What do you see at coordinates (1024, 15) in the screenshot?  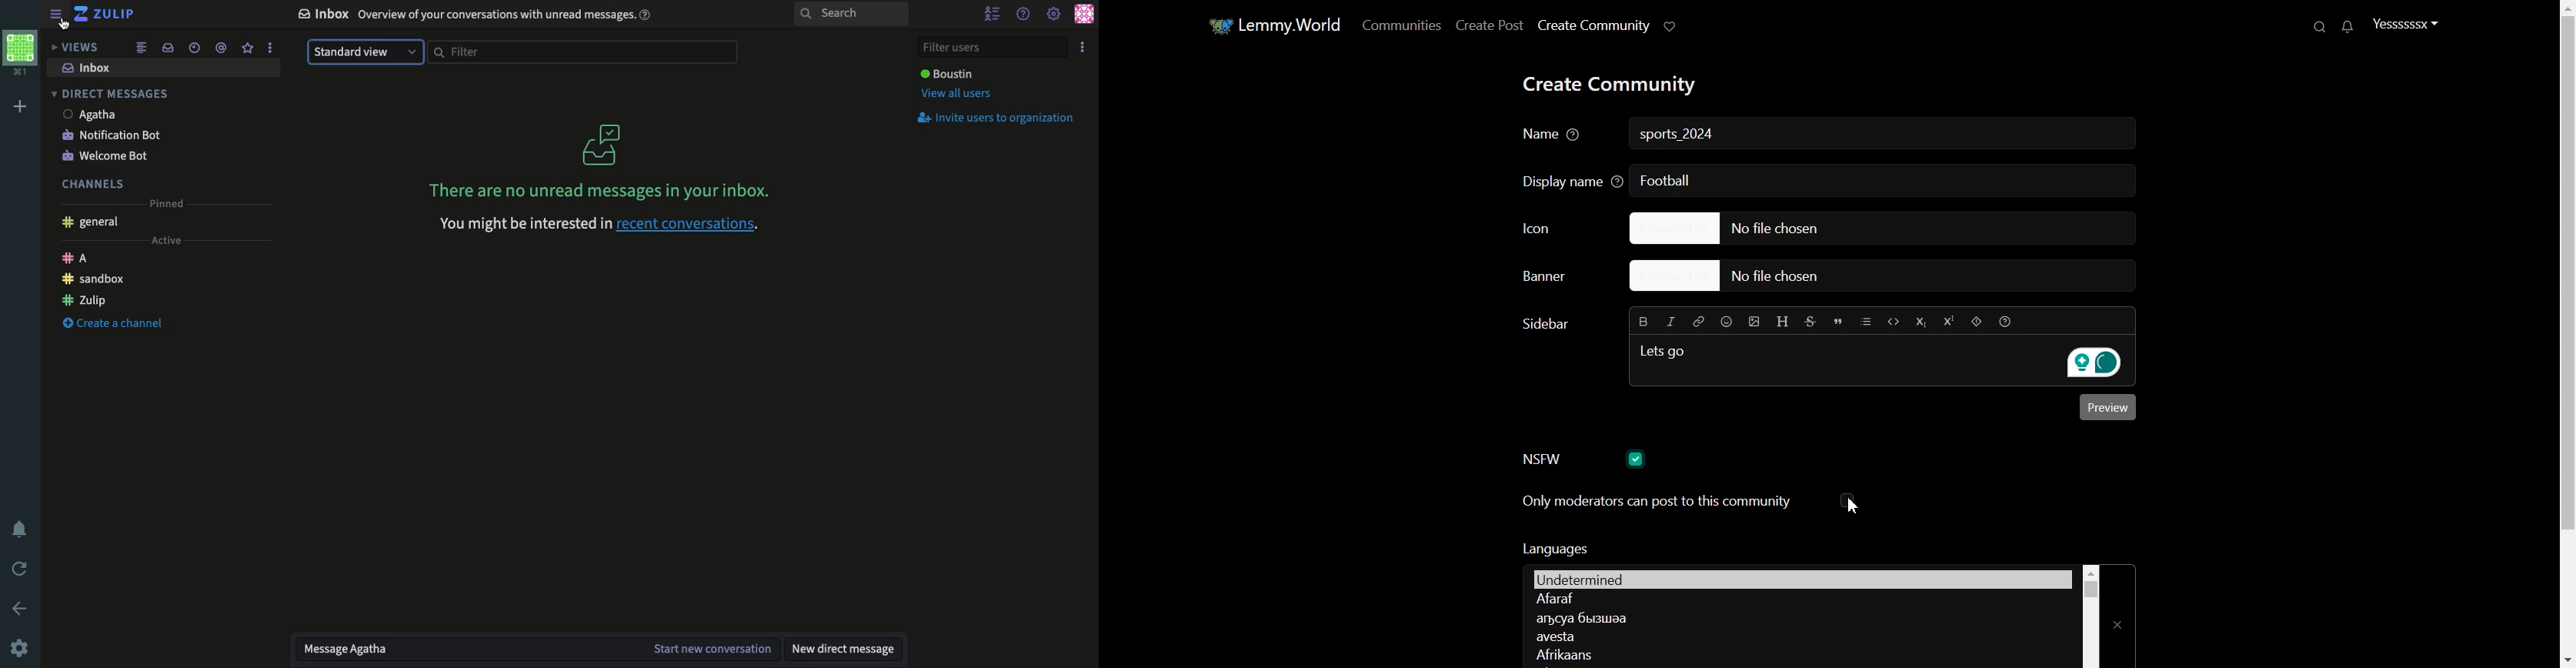 I see `Help` at bounding box center [1024, 15].